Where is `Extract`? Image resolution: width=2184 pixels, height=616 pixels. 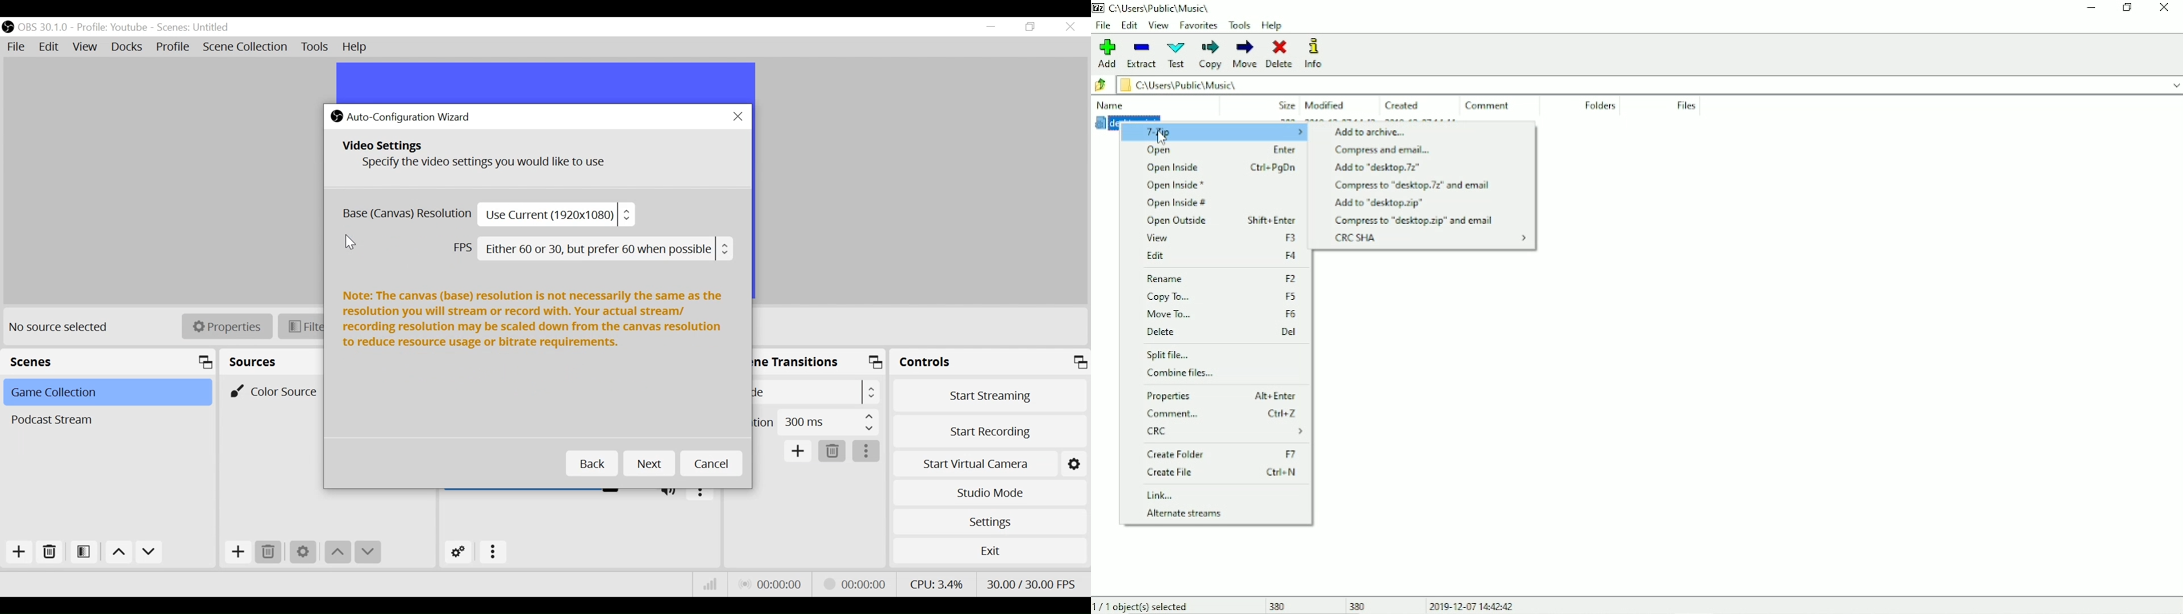 Extract is located at coordinates (1141, 54).